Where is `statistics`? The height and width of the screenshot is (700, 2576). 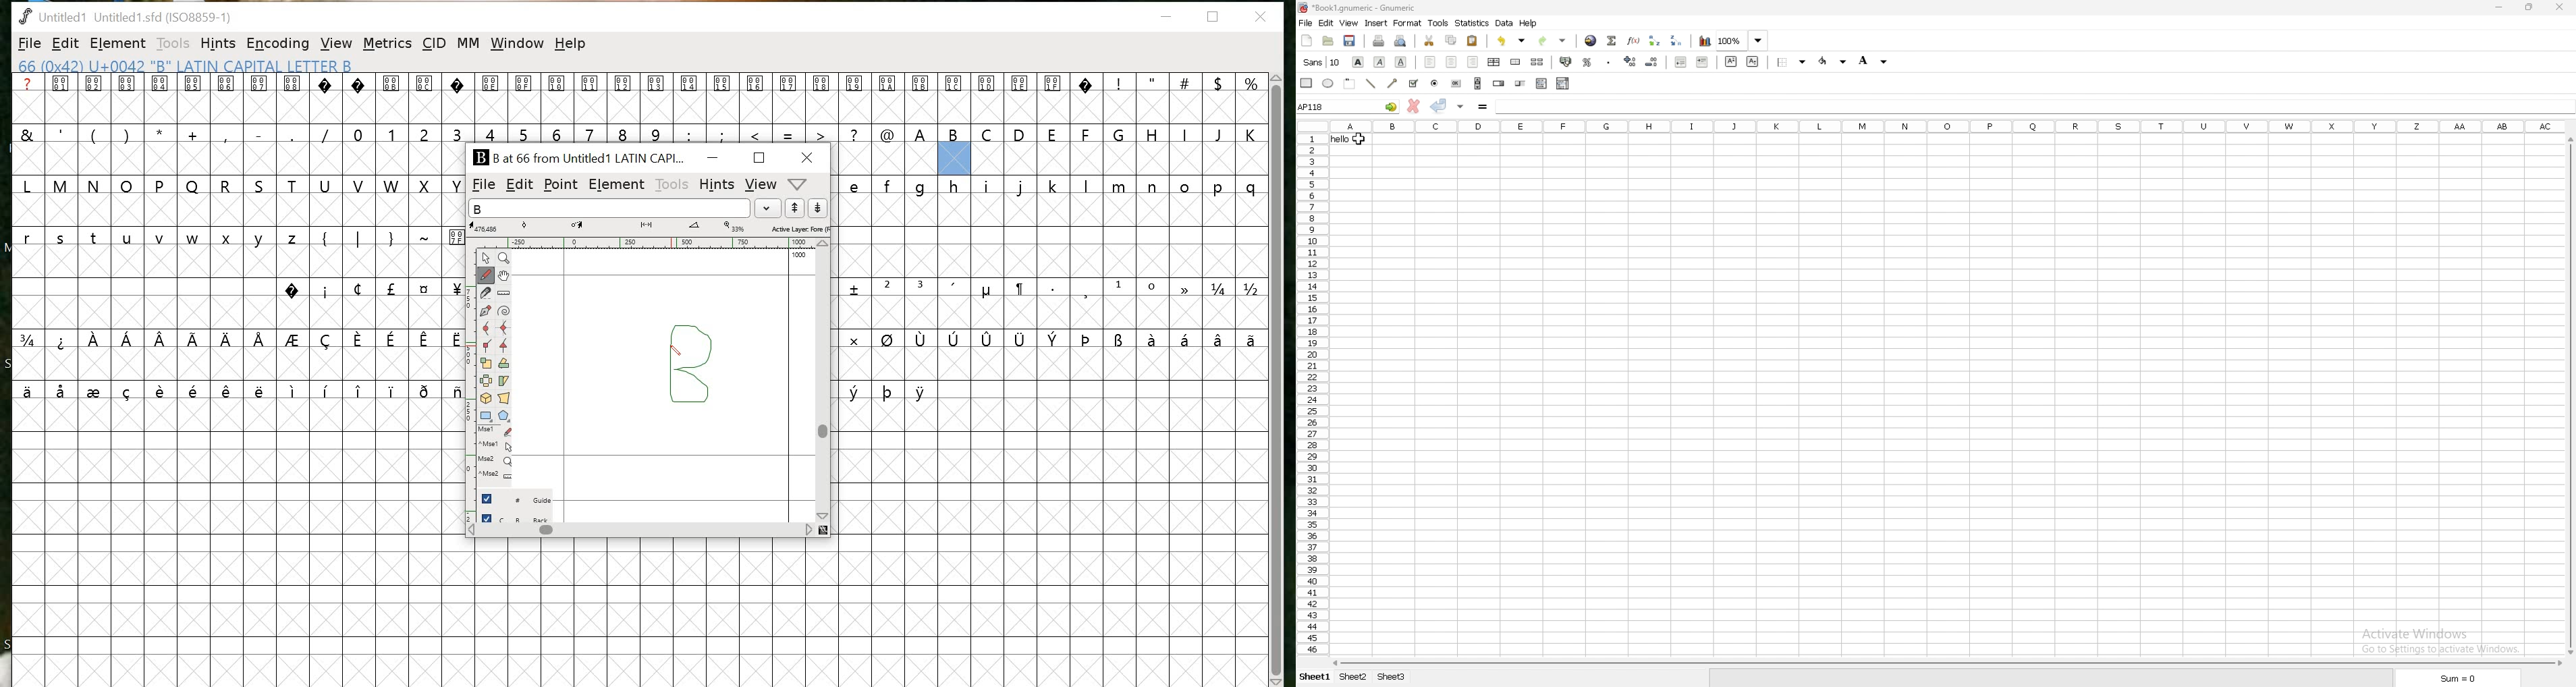 statistics is located at coordinates (1472, 23).